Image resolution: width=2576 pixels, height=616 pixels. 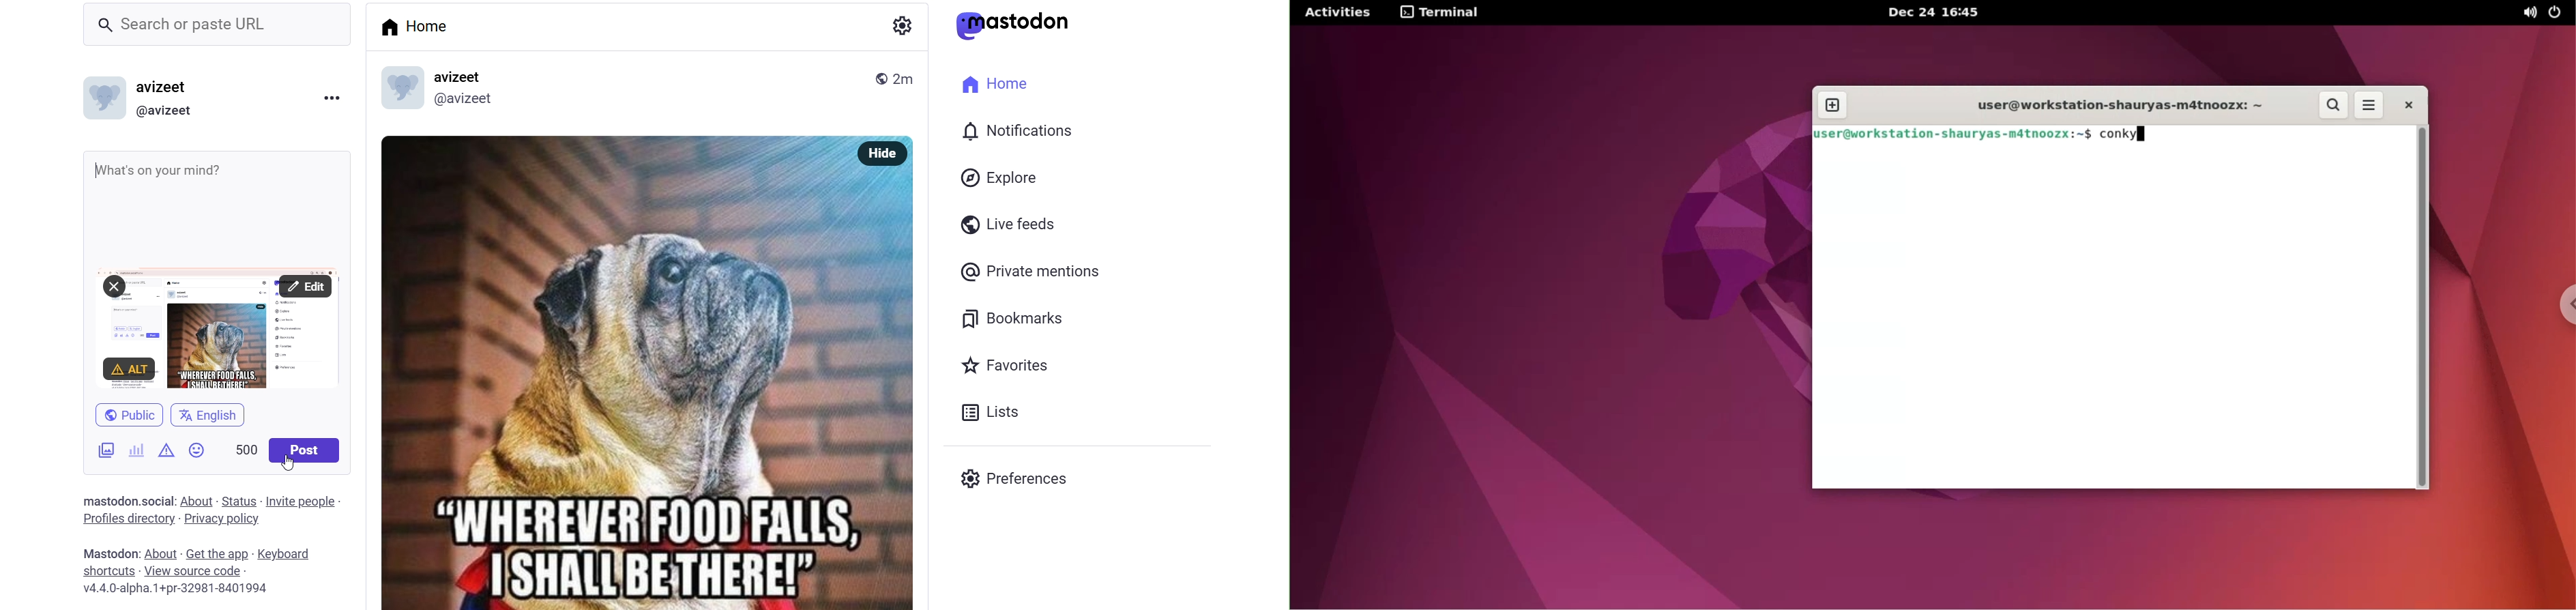 I want to click on get the app, so click(x=215, y=553).